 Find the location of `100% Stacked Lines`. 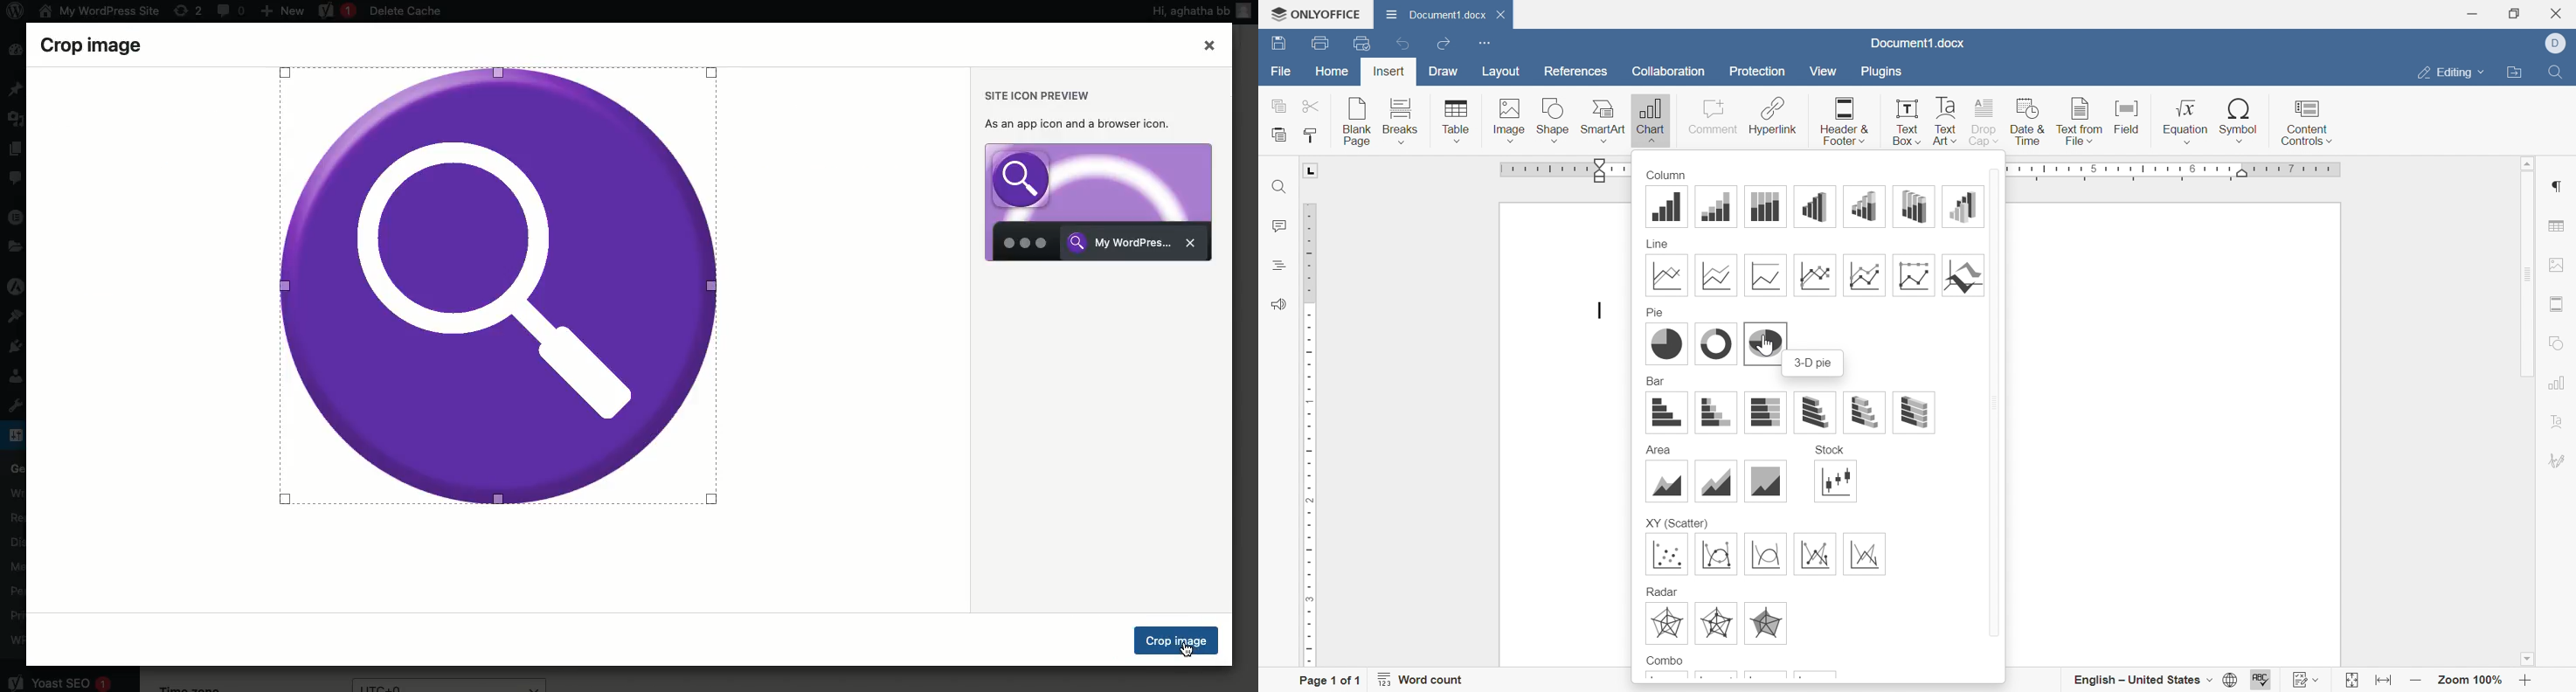

100% Stacked Lines is located at coordinates (1765, 274).